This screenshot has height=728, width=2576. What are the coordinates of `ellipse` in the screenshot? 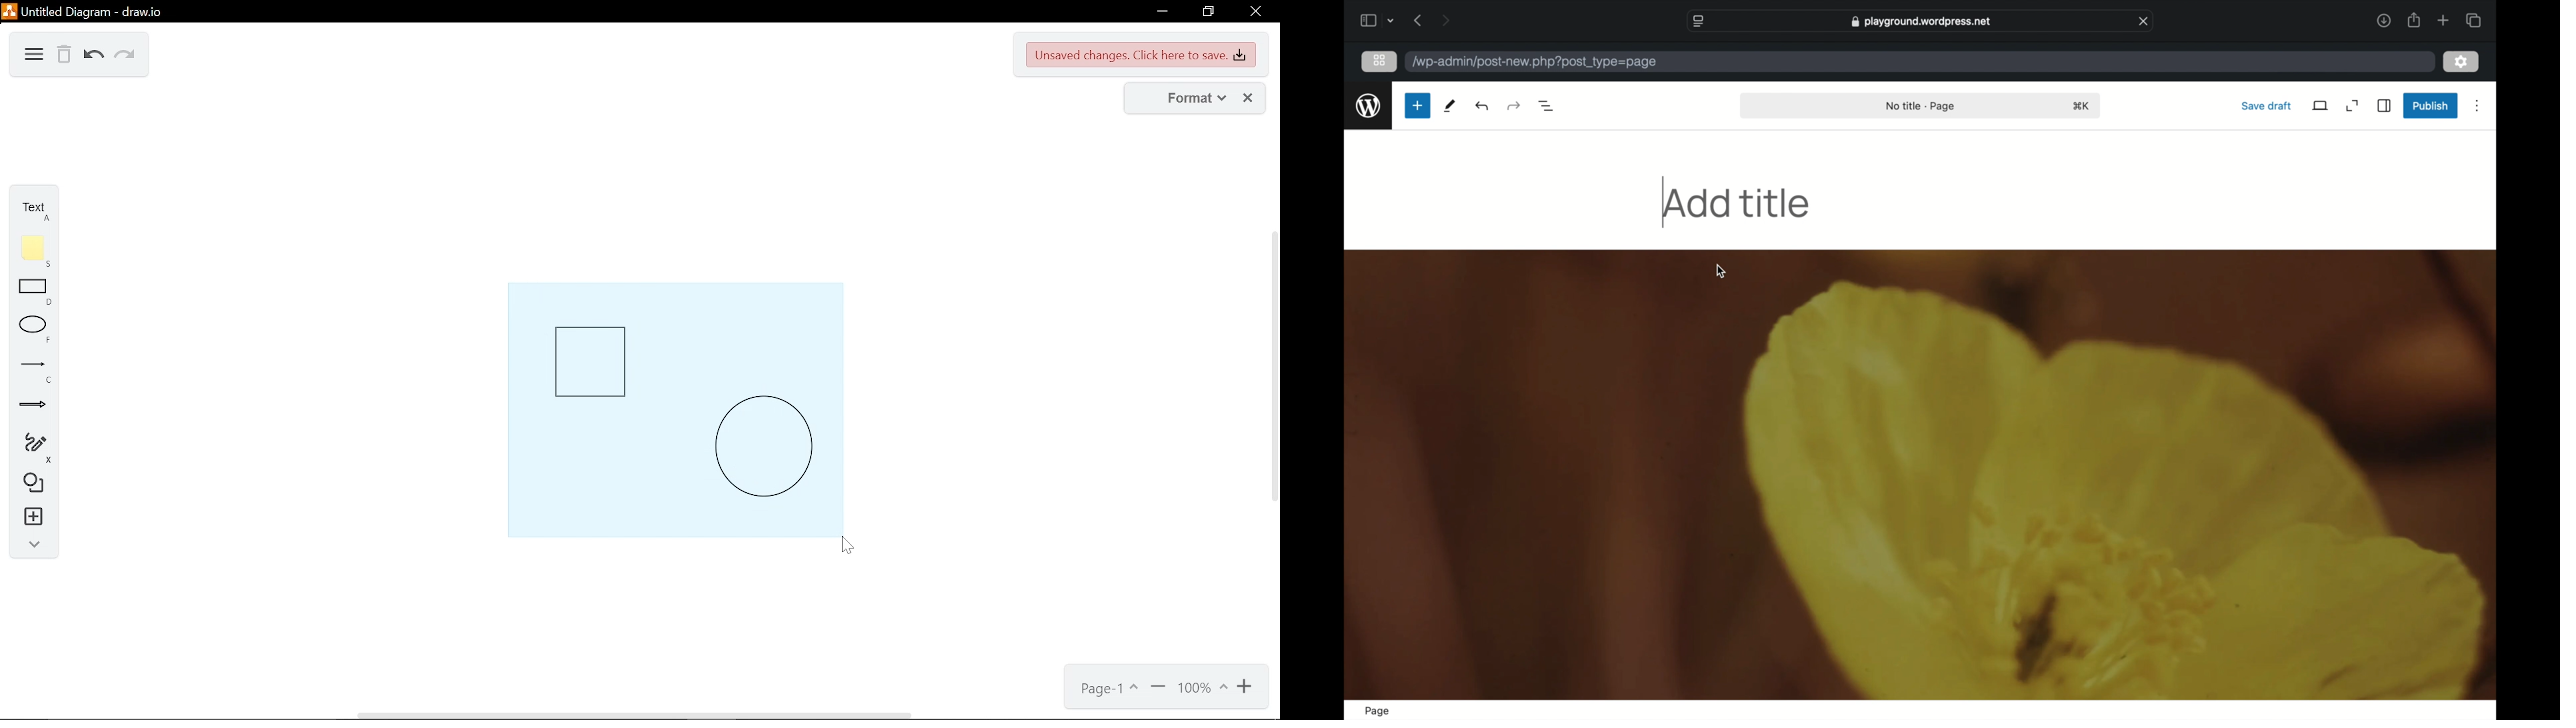 It's located at (30, 331).